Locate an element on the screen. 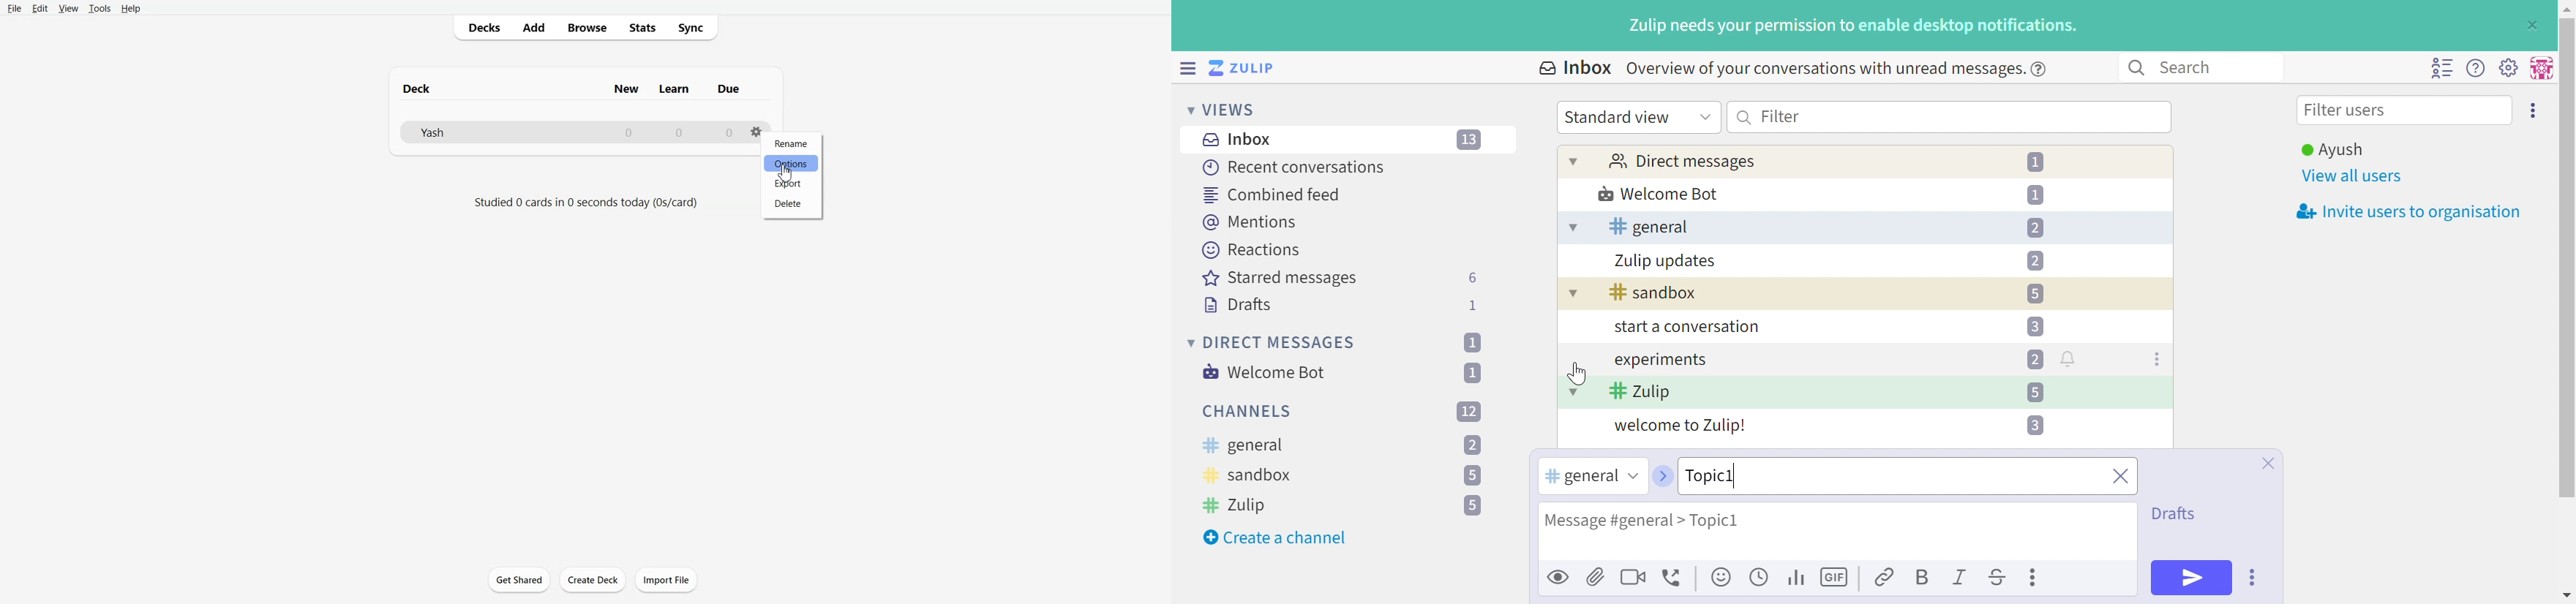  View is located at coordinates (68, 9).